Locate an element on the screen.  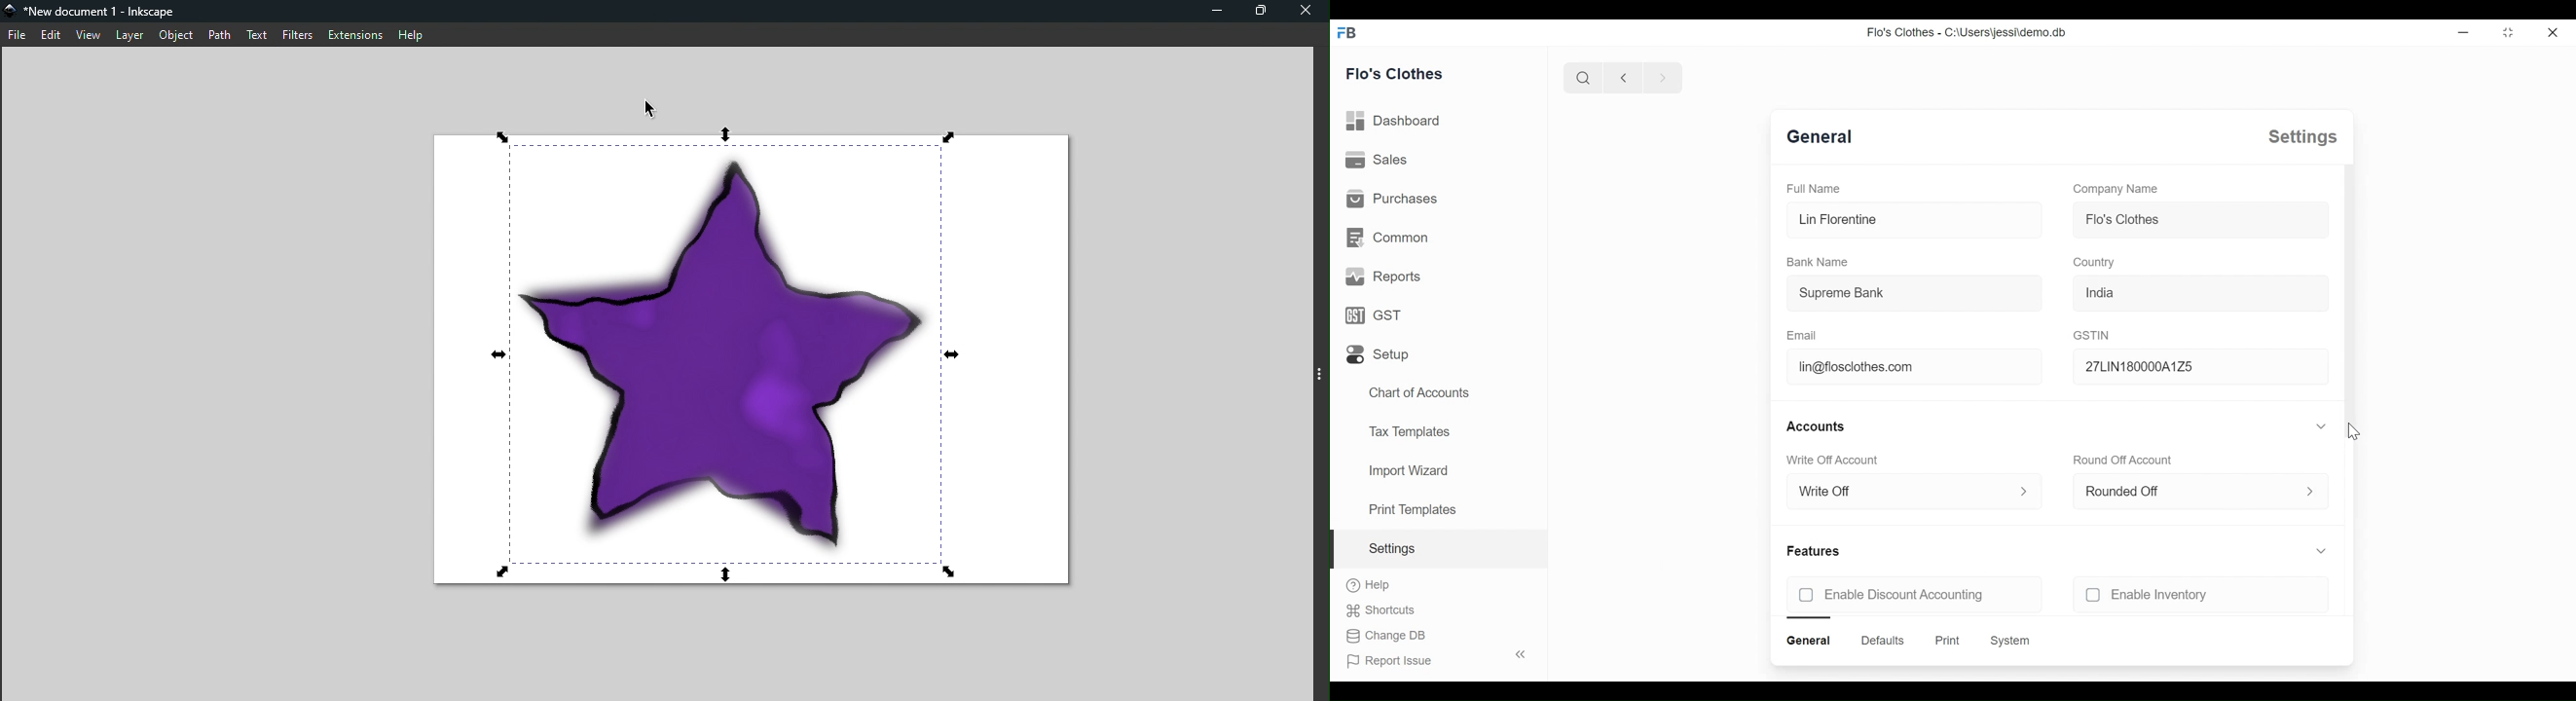
Full Name is located at coordinates (1810, 188).